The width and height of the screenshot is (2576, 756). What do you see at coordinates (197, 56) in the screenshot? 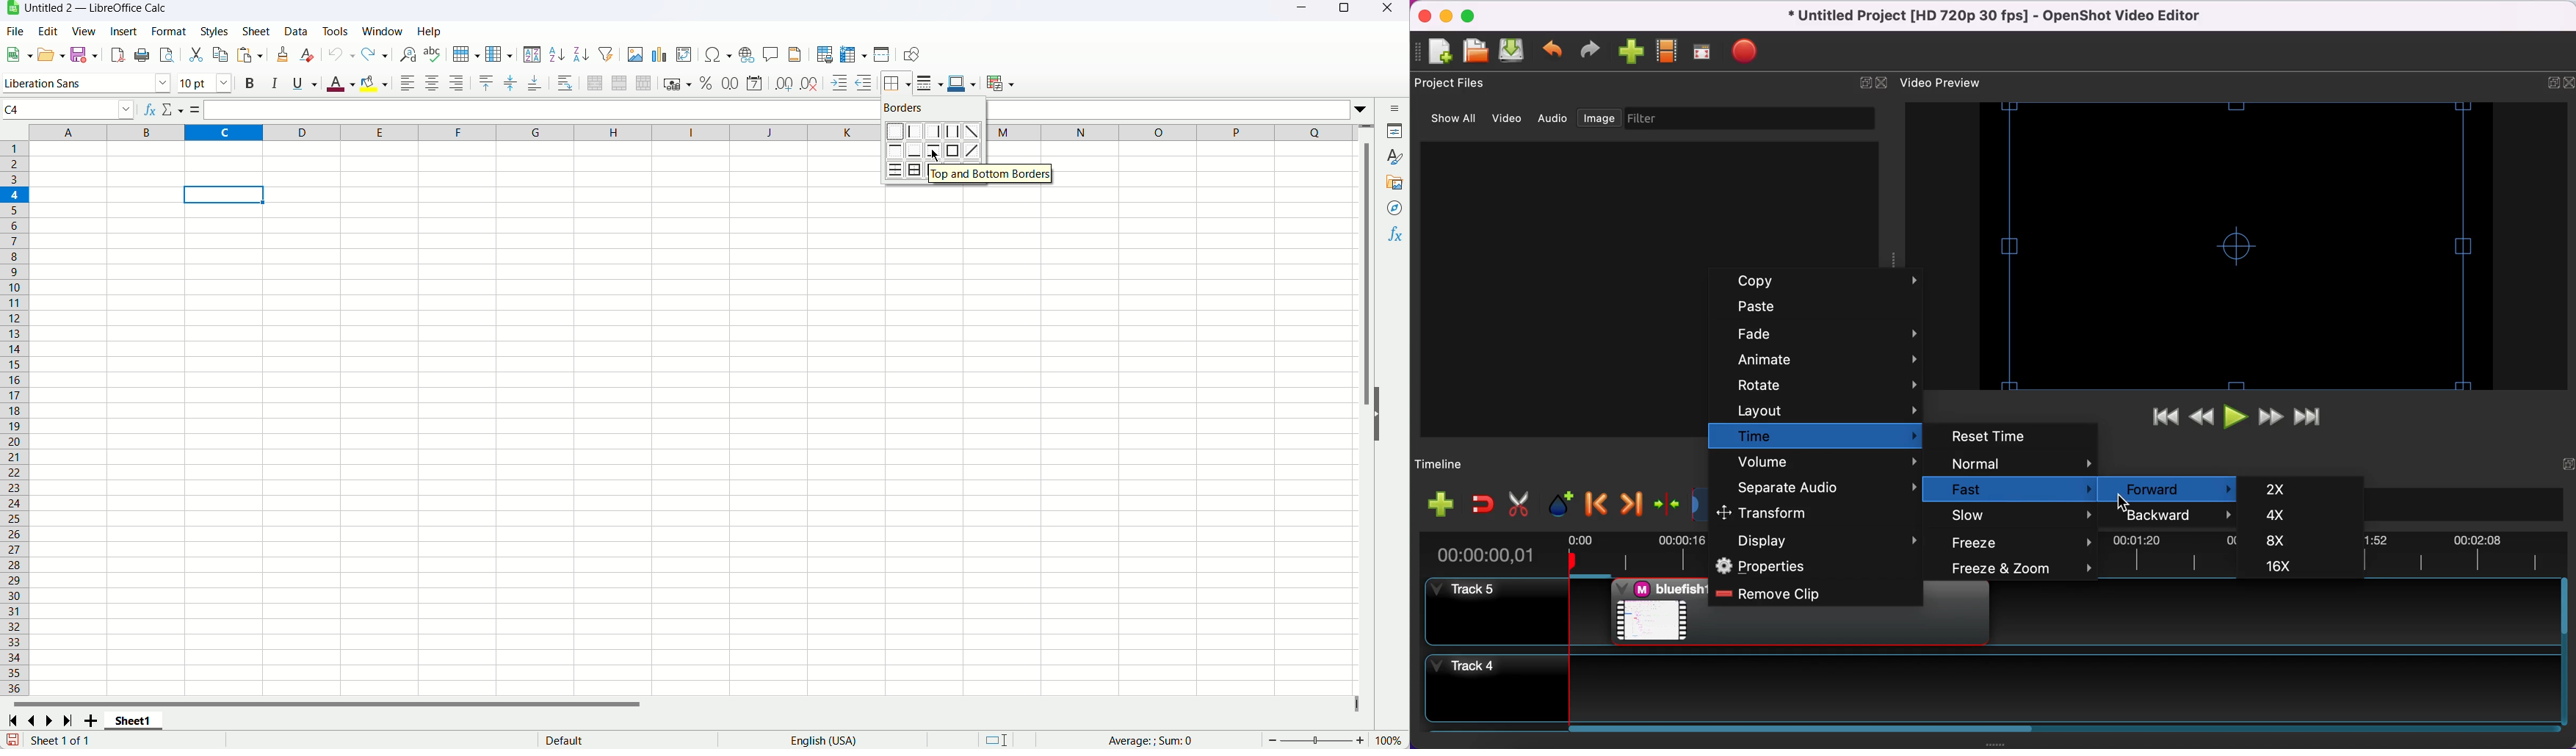
I see `Cut` at bounding box center [197, 56].